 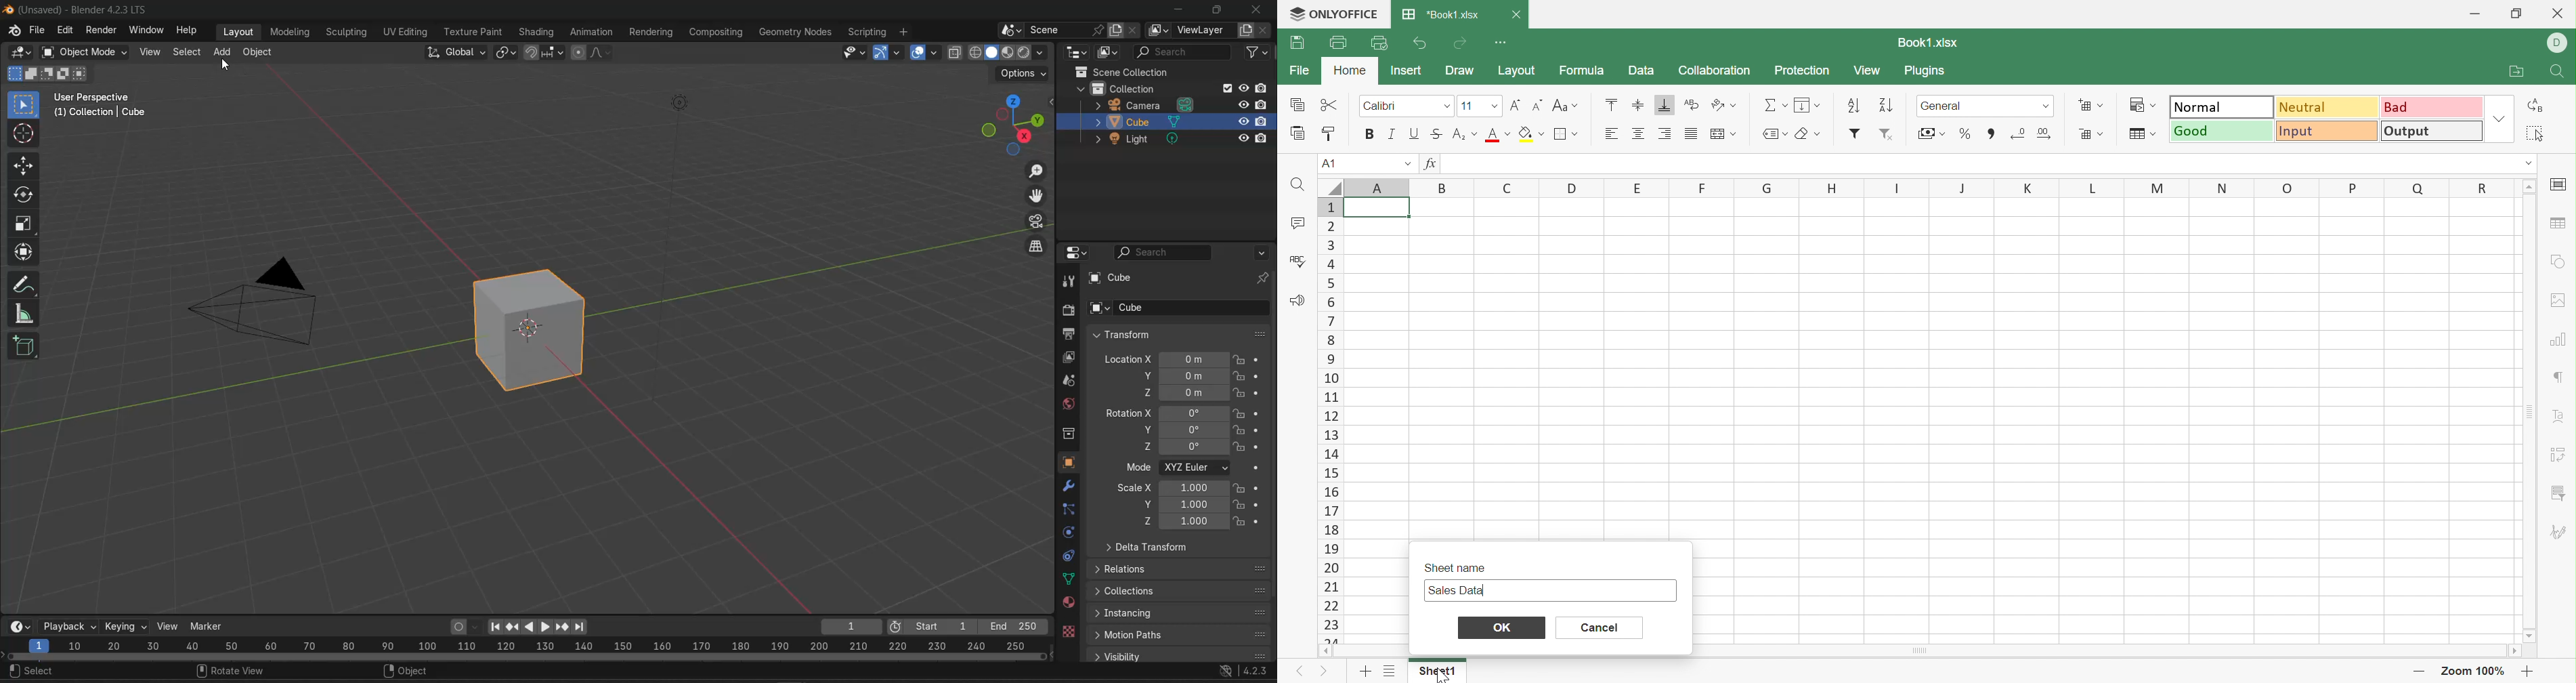 I want to click on motion paths, so click(x=1181, y=635).